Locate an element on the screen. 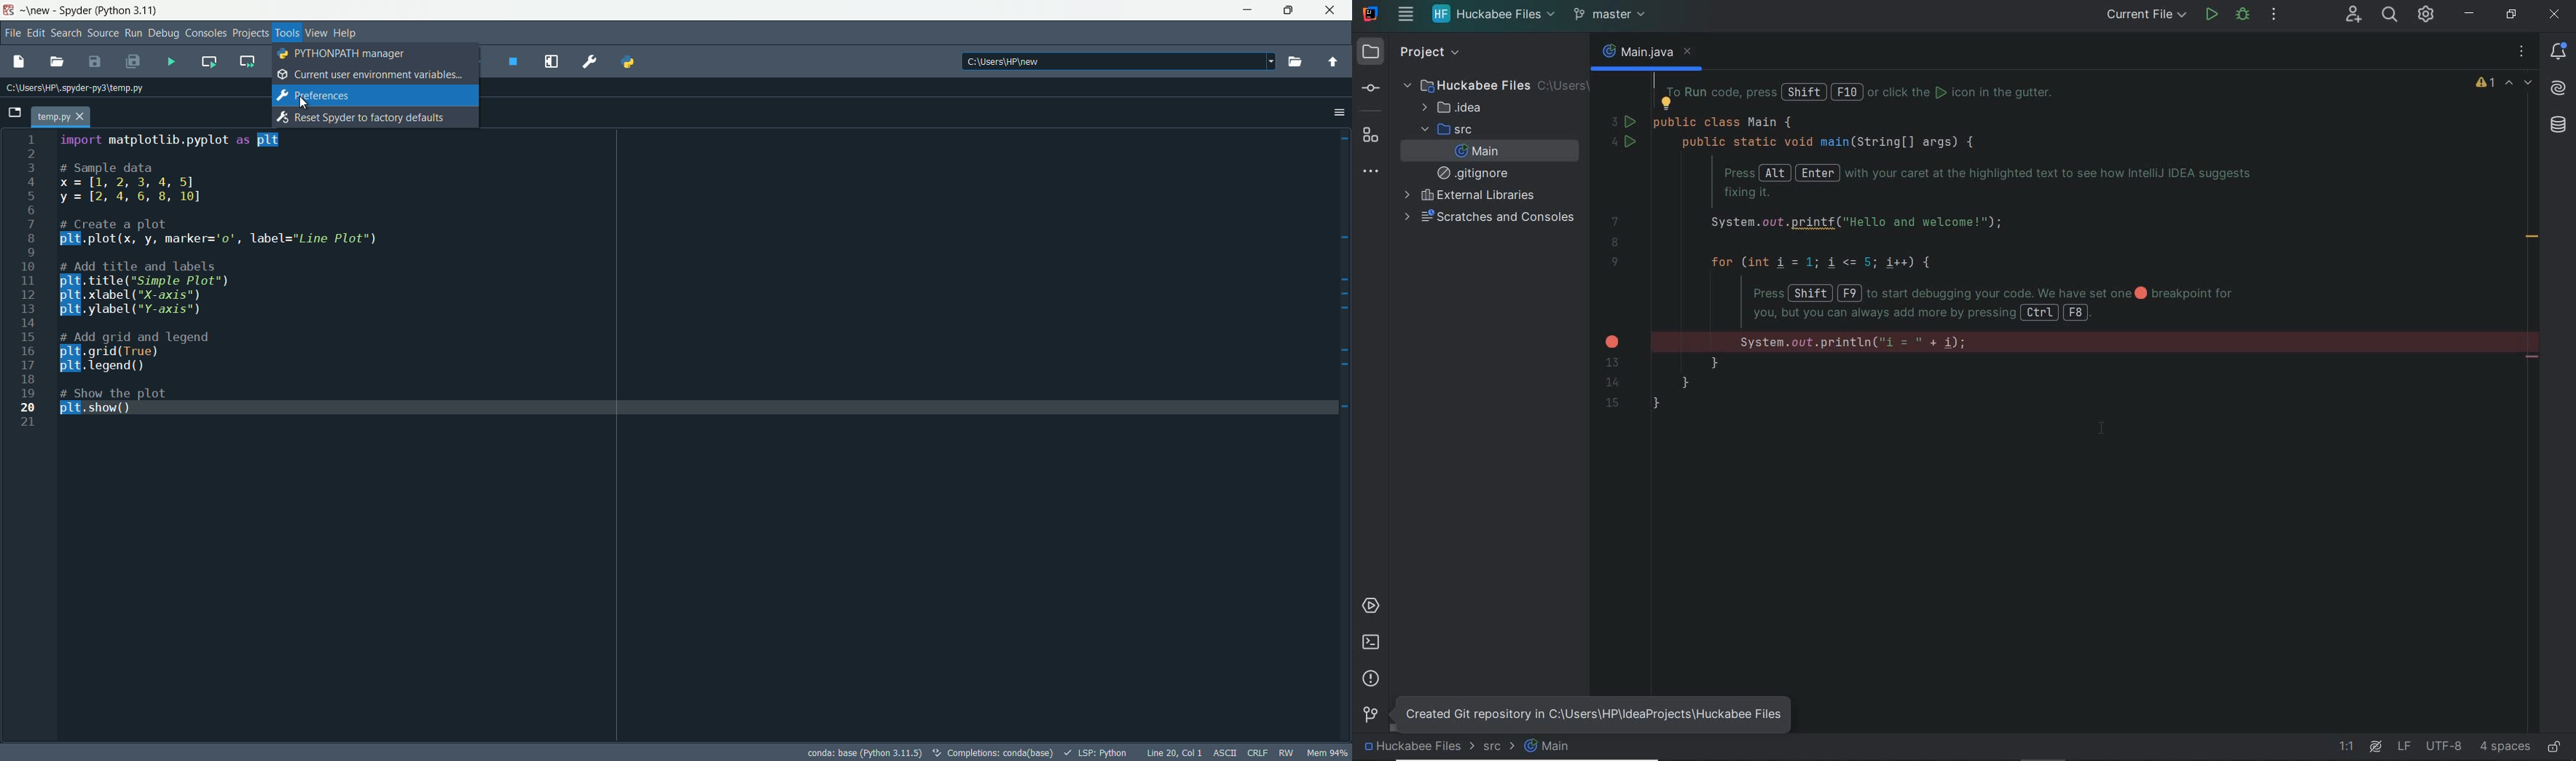  preferences is located at coordinates (590, 61).